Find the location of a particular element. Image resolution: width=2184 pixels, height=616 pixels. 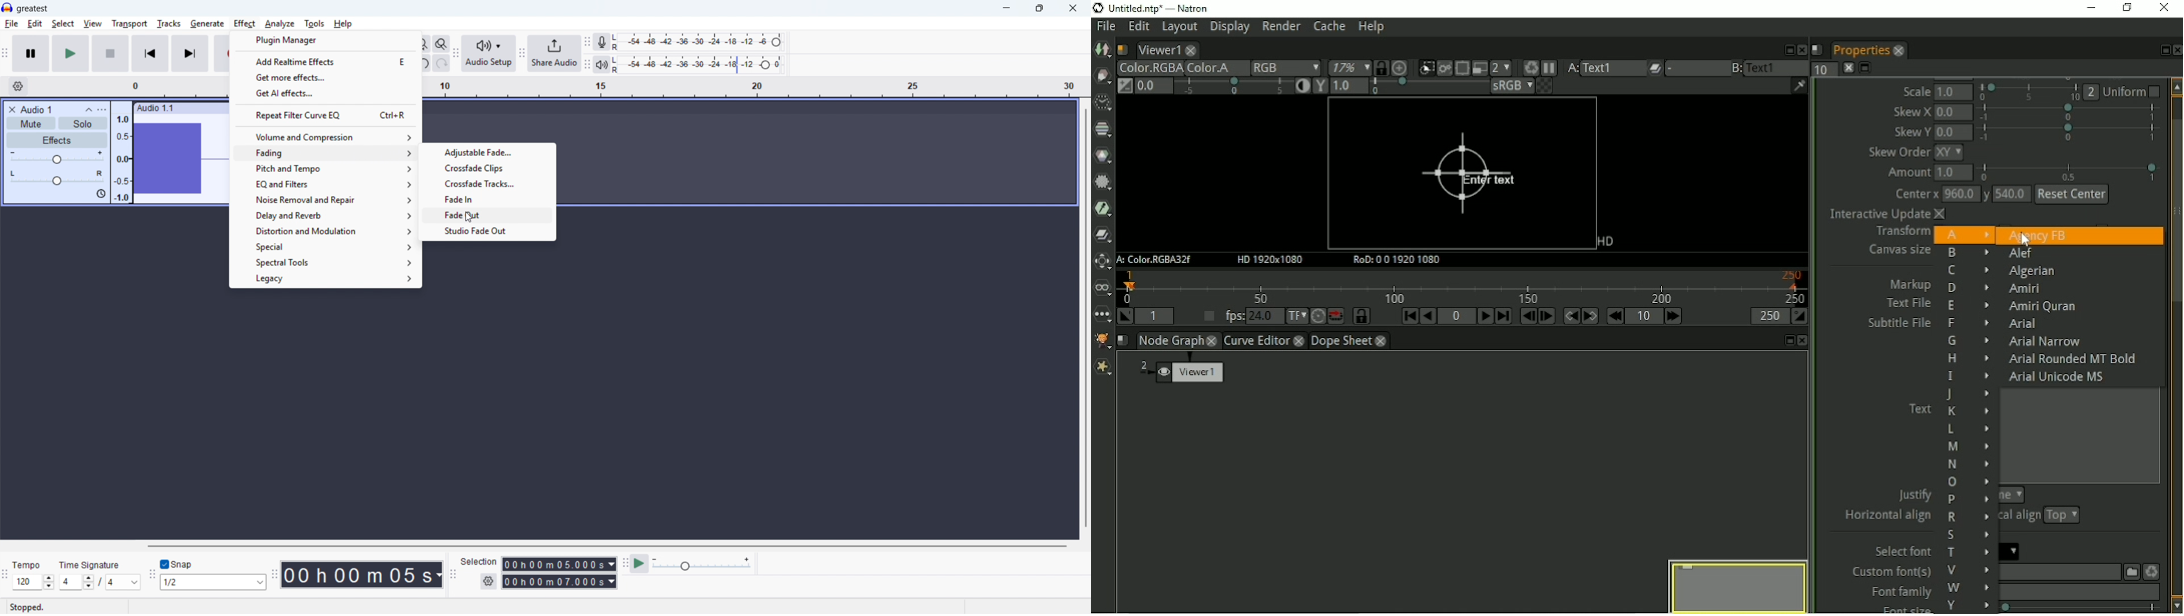

selection is located at coordinates (479, 562).